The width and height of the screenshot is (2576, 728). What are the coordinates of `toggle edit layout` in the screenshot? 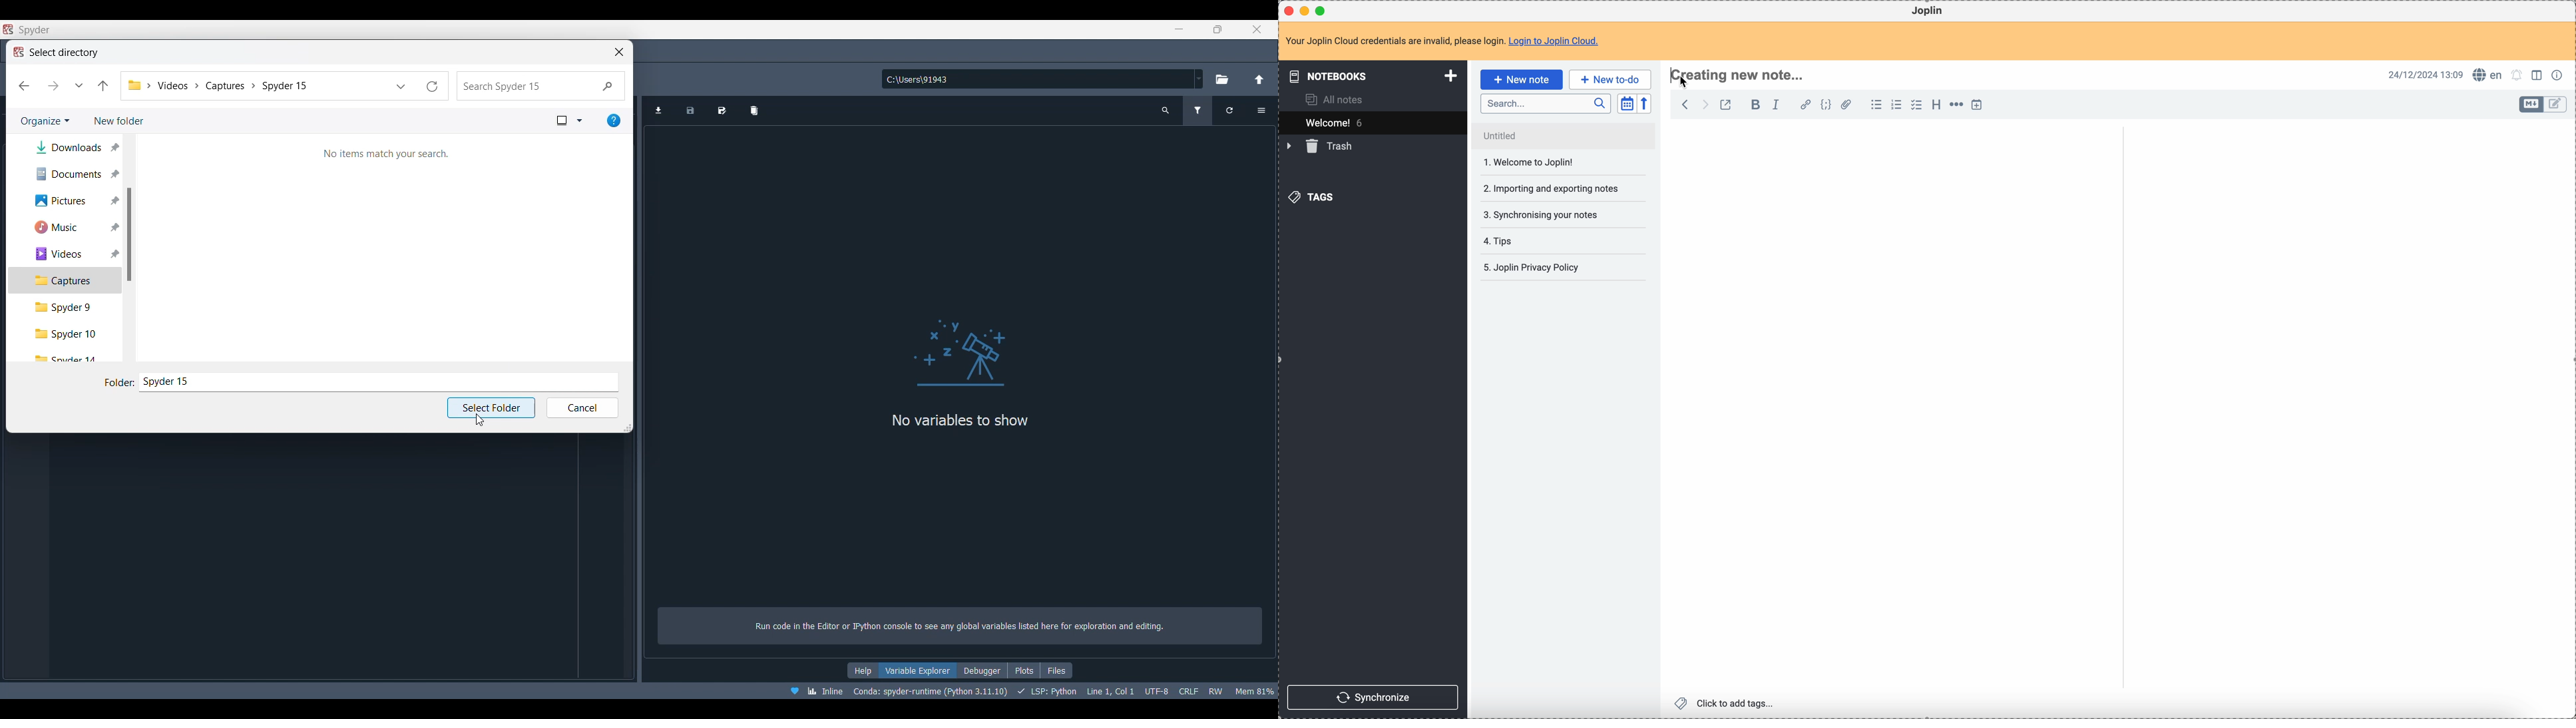 It's located at (2539, 74).